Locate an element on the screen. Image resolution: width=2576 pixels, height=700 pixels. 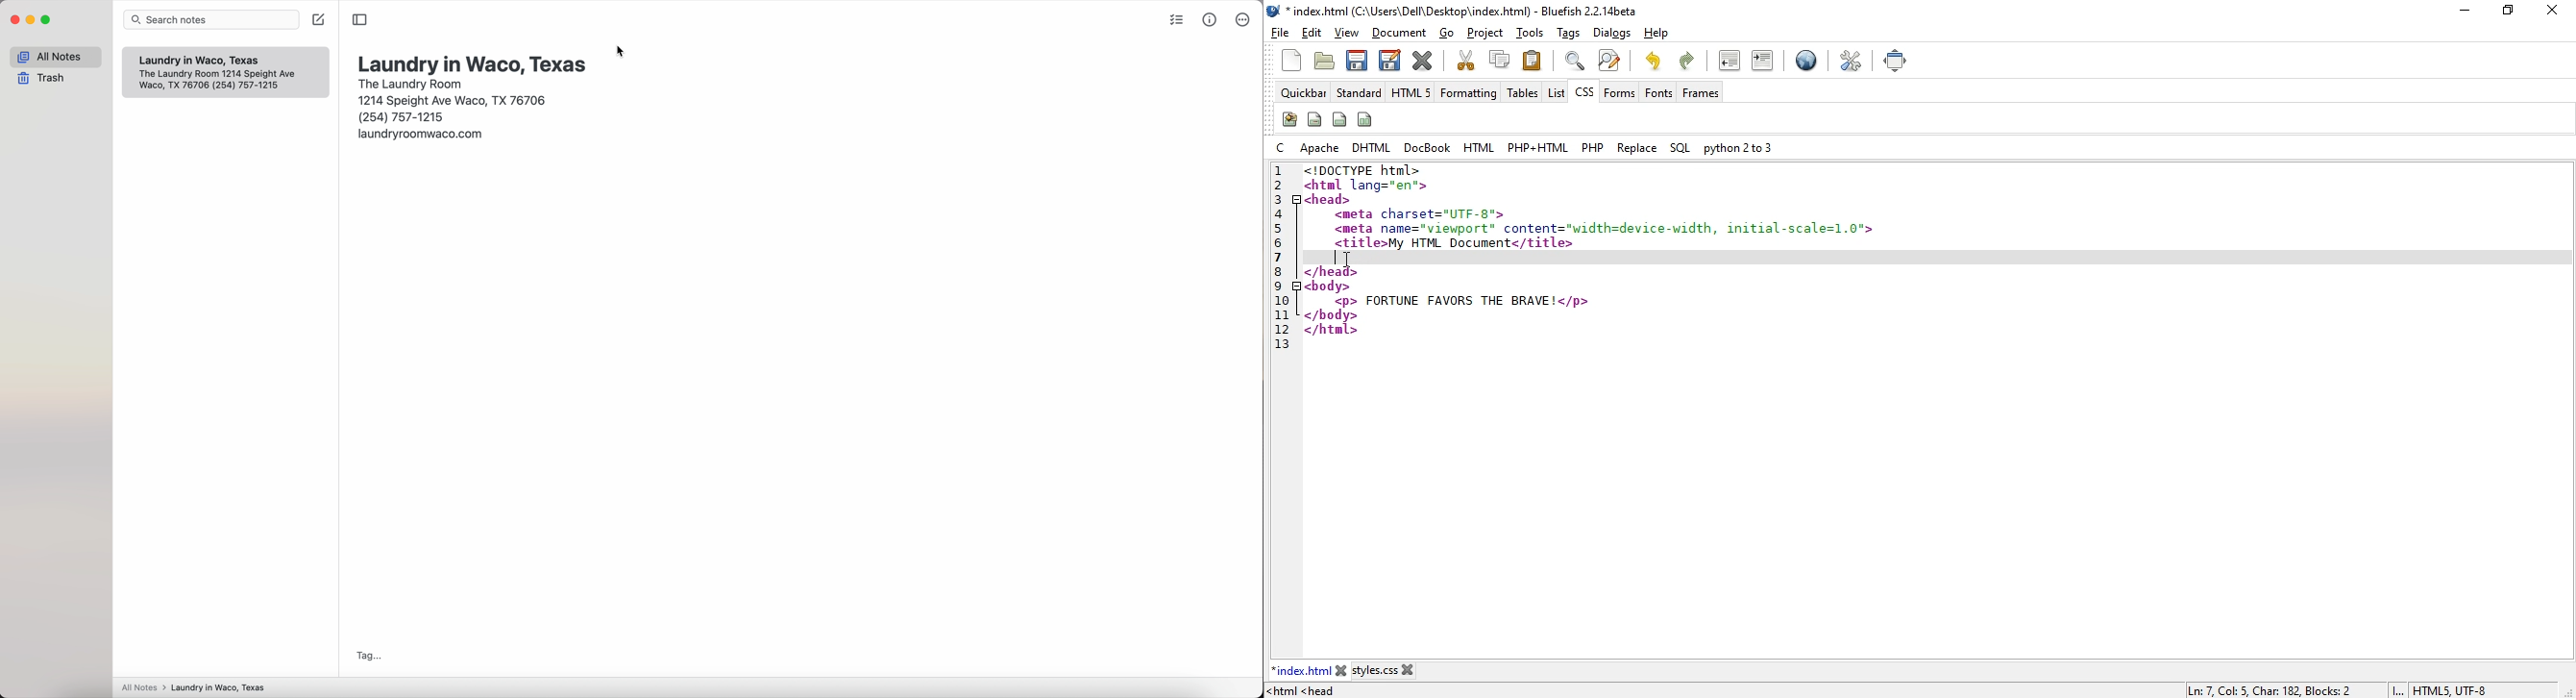
5 is located at coordinates (1285, 230).